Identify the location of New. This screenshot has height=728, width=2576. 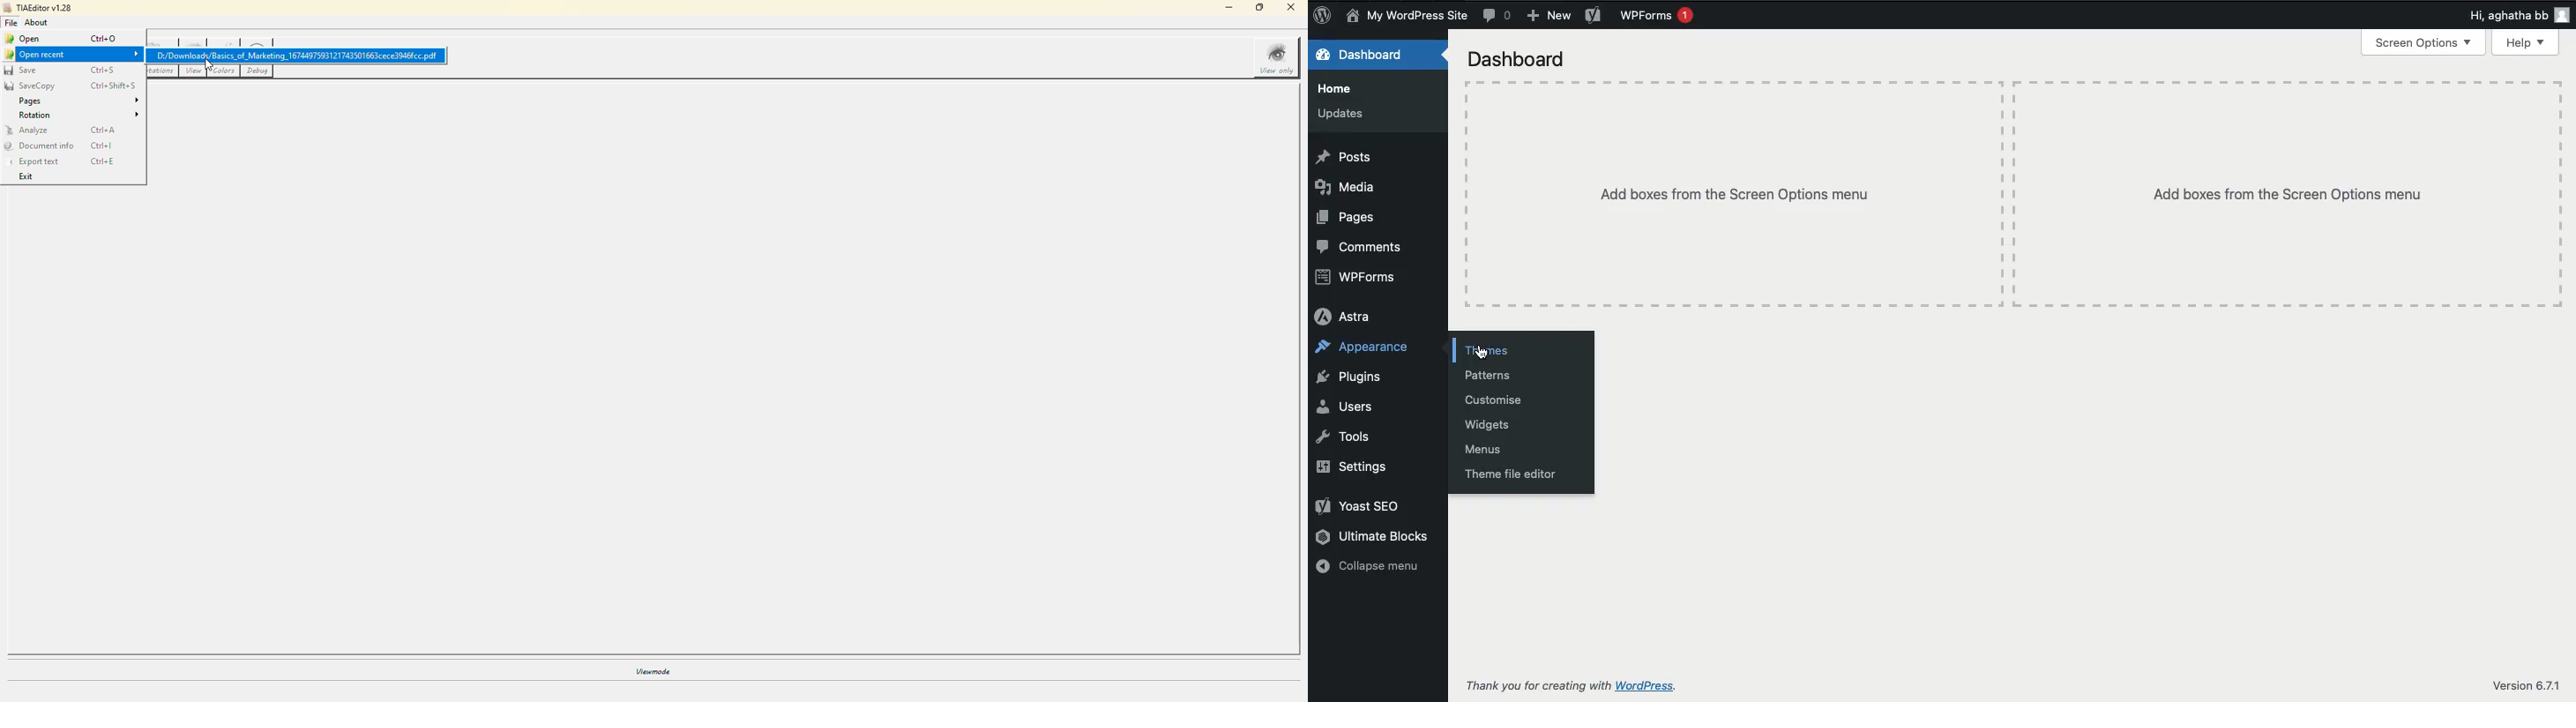
(1550, 15).